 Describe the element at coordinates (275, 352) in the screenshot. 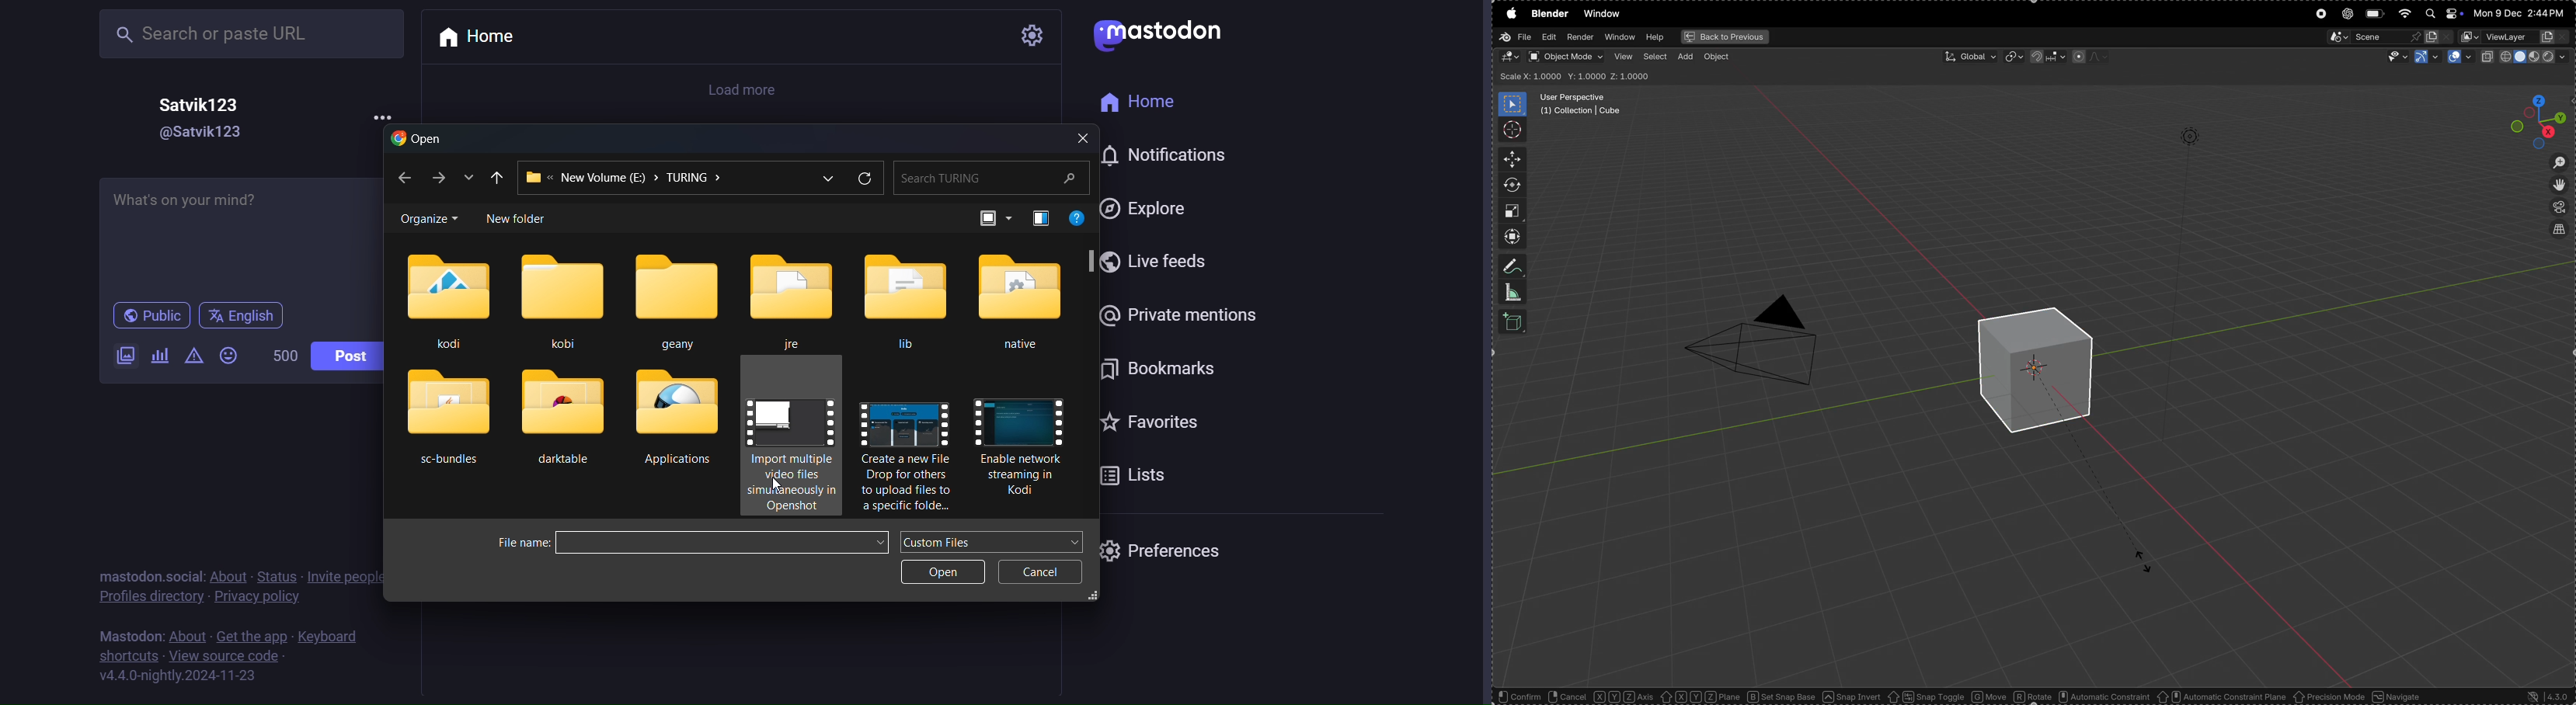

I see `500` at that location.